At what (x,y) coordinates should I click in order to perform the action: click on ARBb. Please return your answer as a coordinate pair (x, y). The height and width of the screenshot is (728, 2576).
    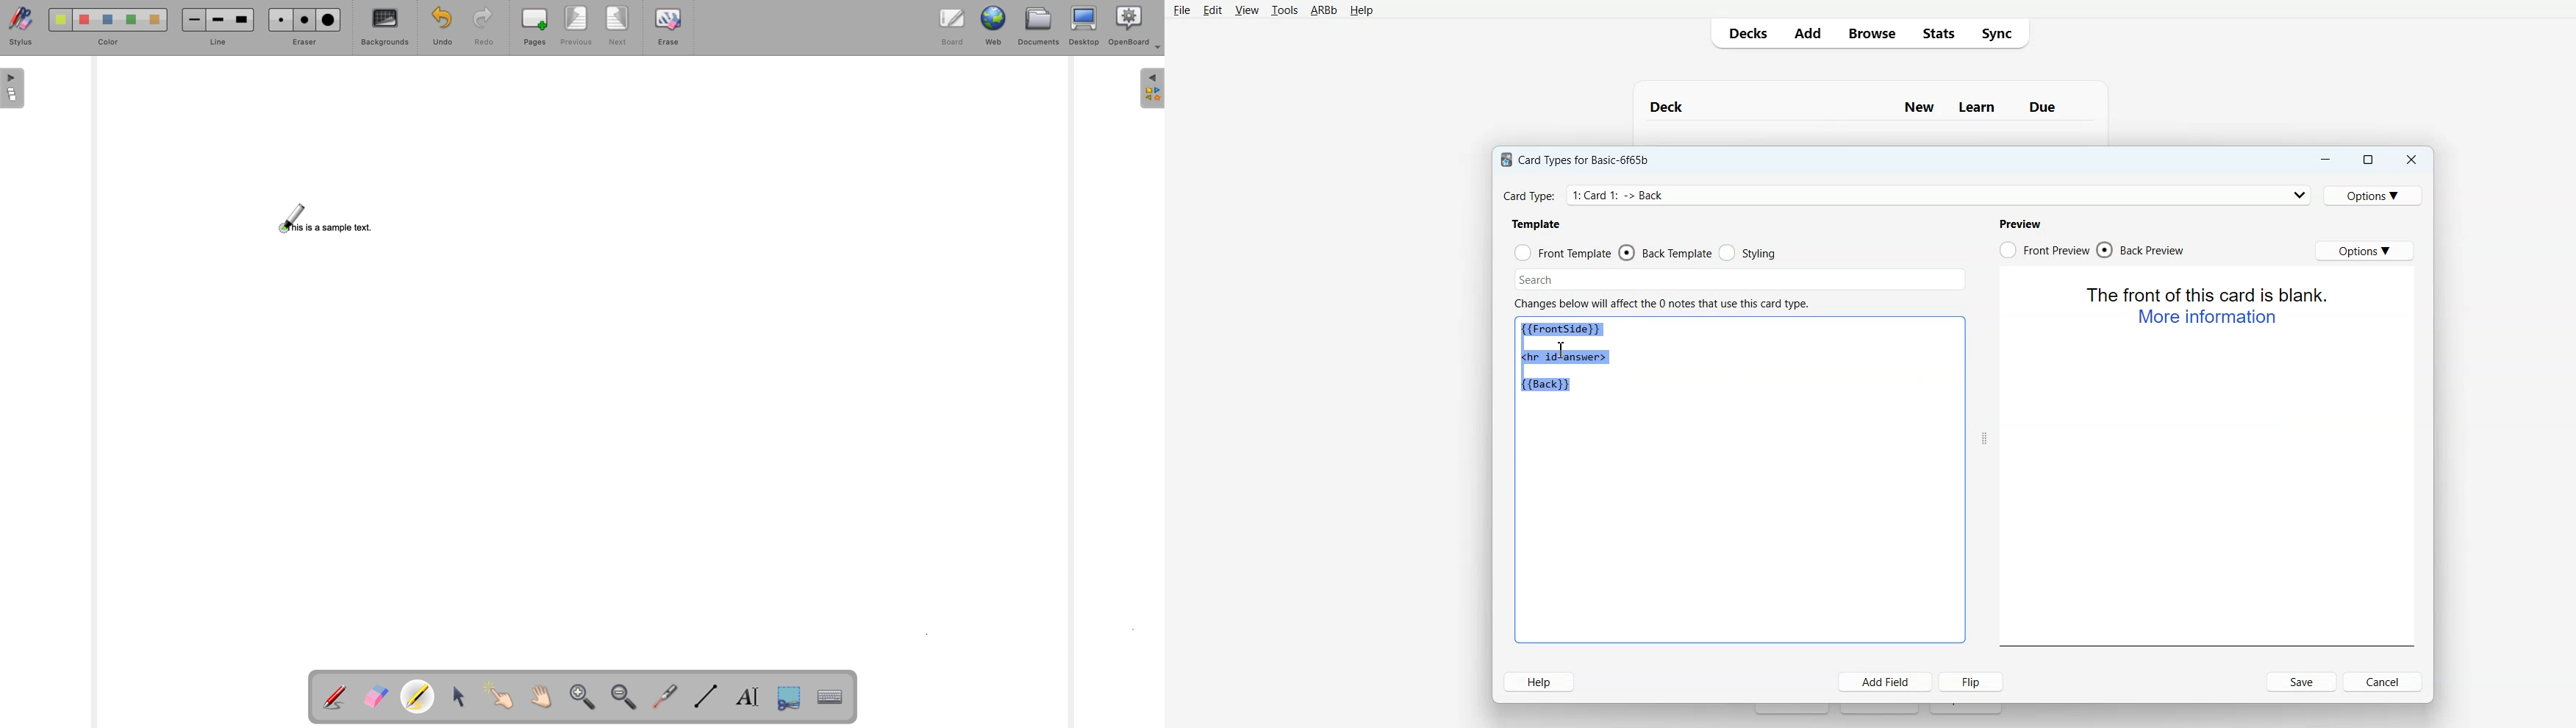
    Looking at the image, I should click on (1324, 10).